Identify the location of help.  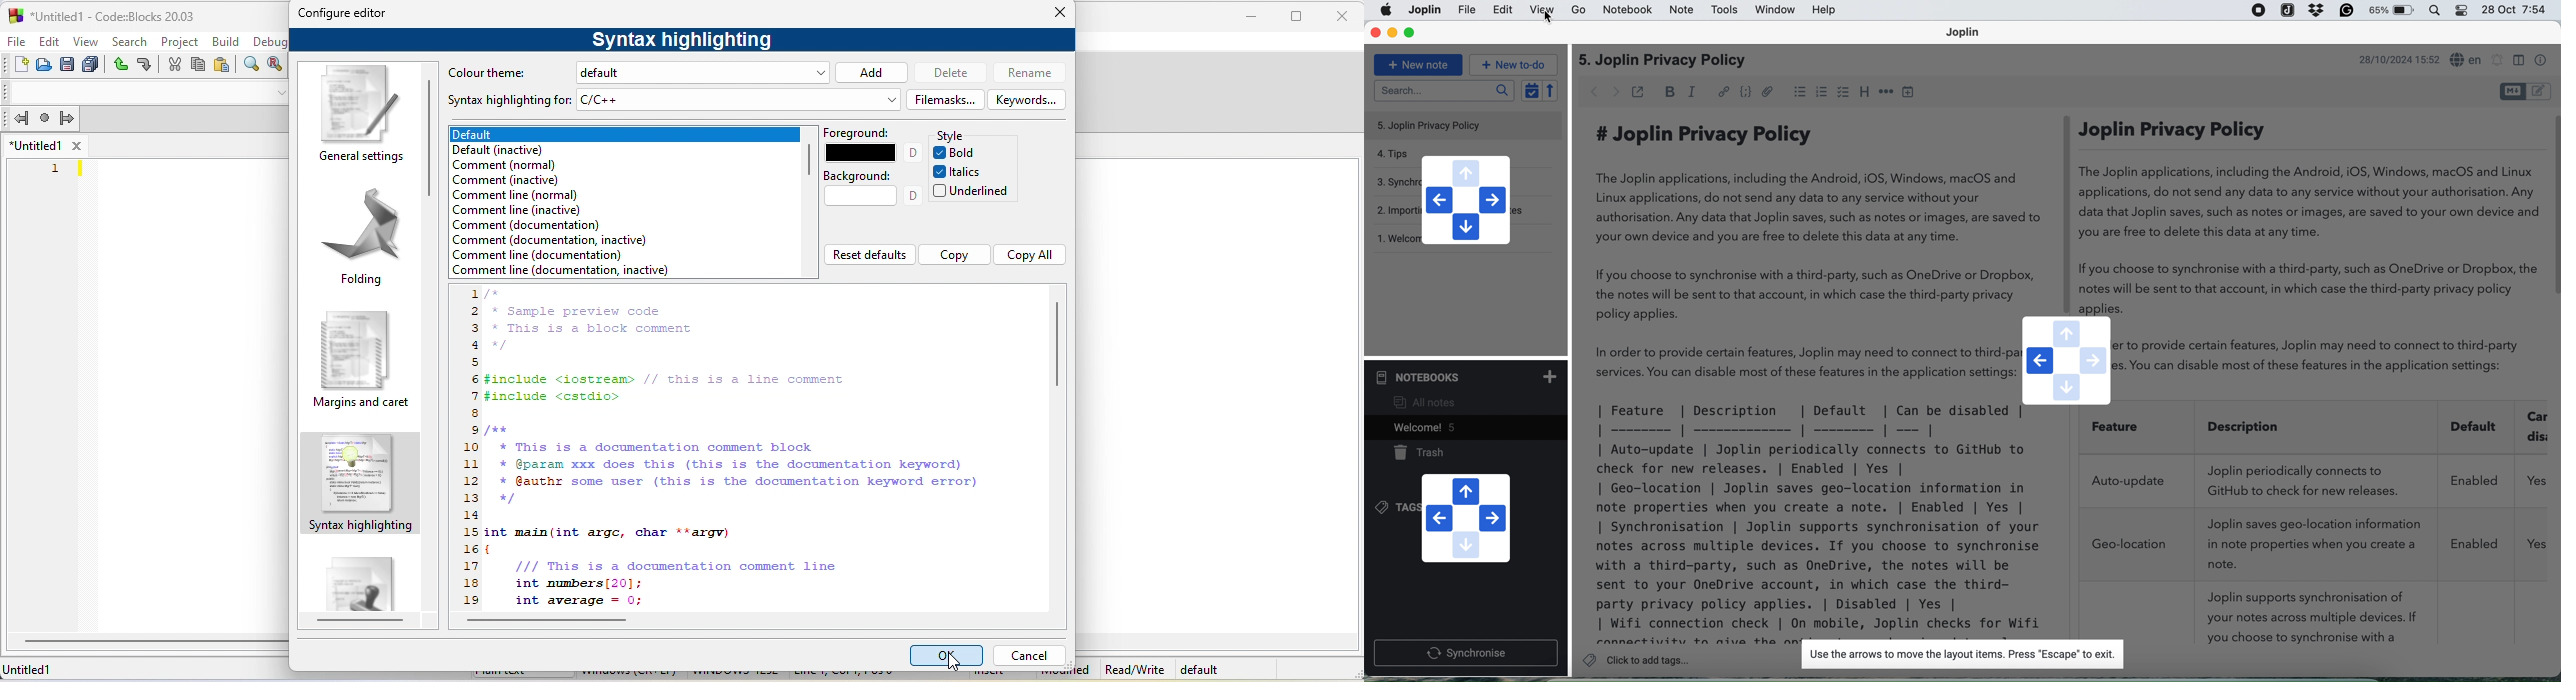
(1826, 11).